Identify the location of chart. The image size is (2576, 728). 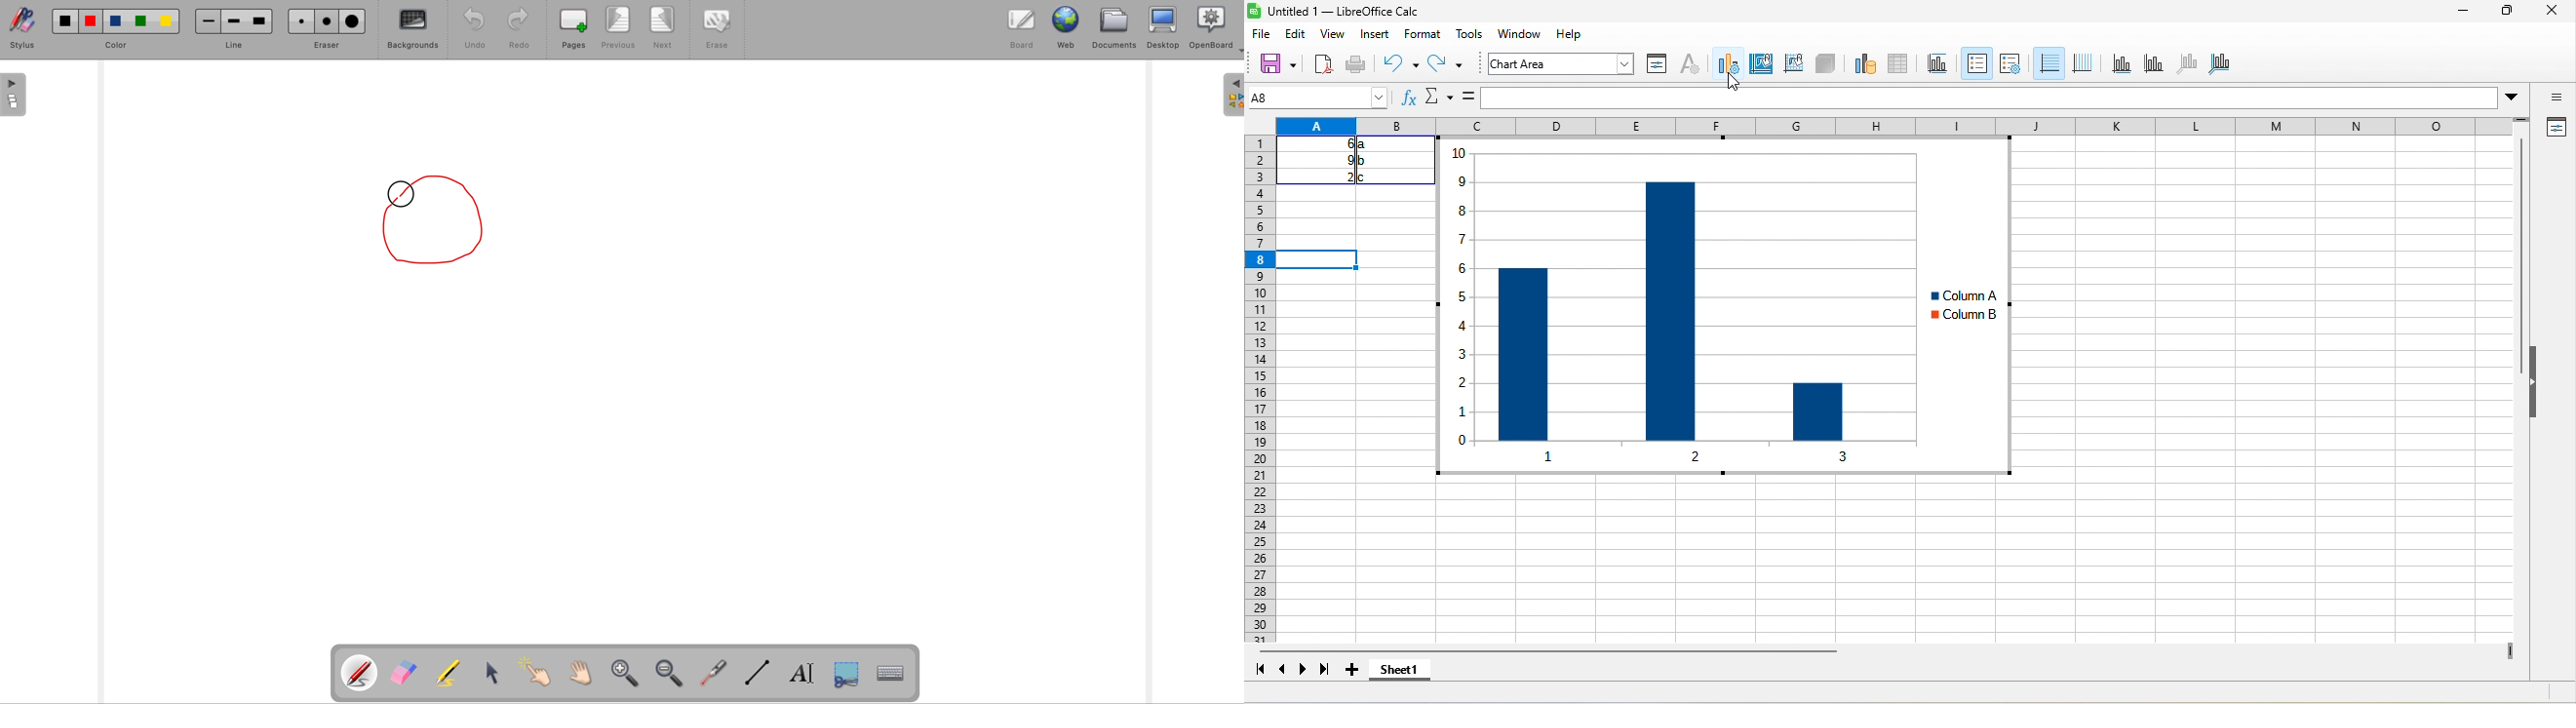
(1683, 306).